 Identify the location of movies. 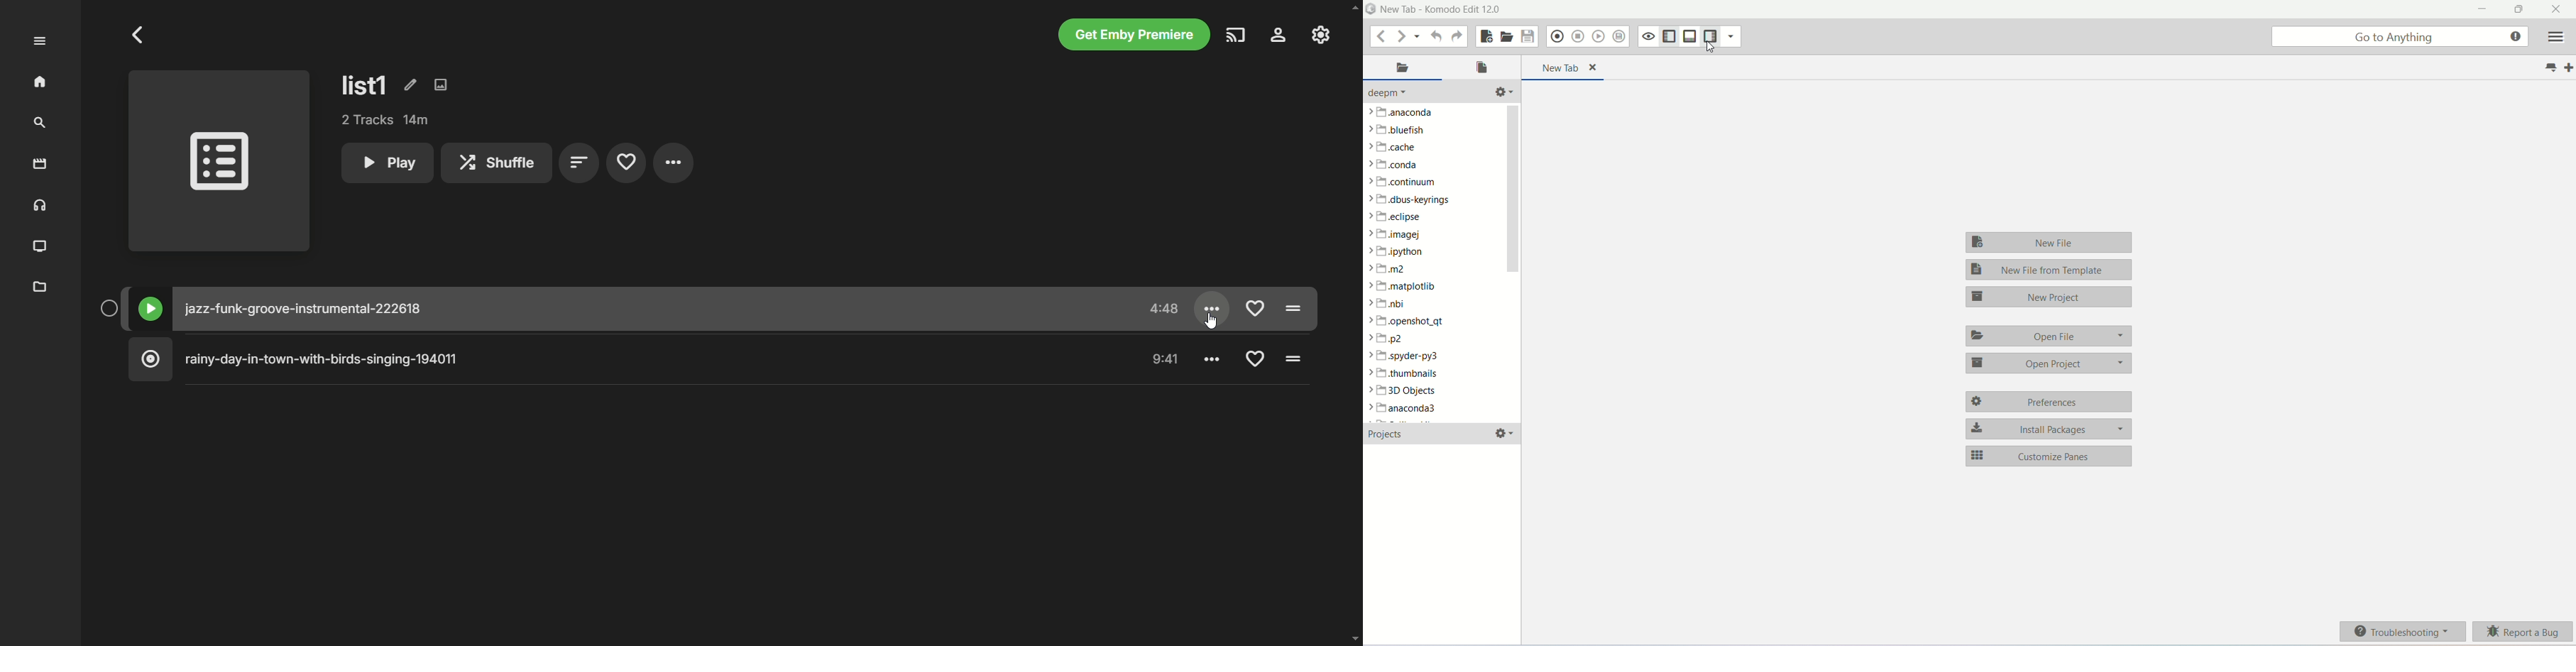
(40, 165).